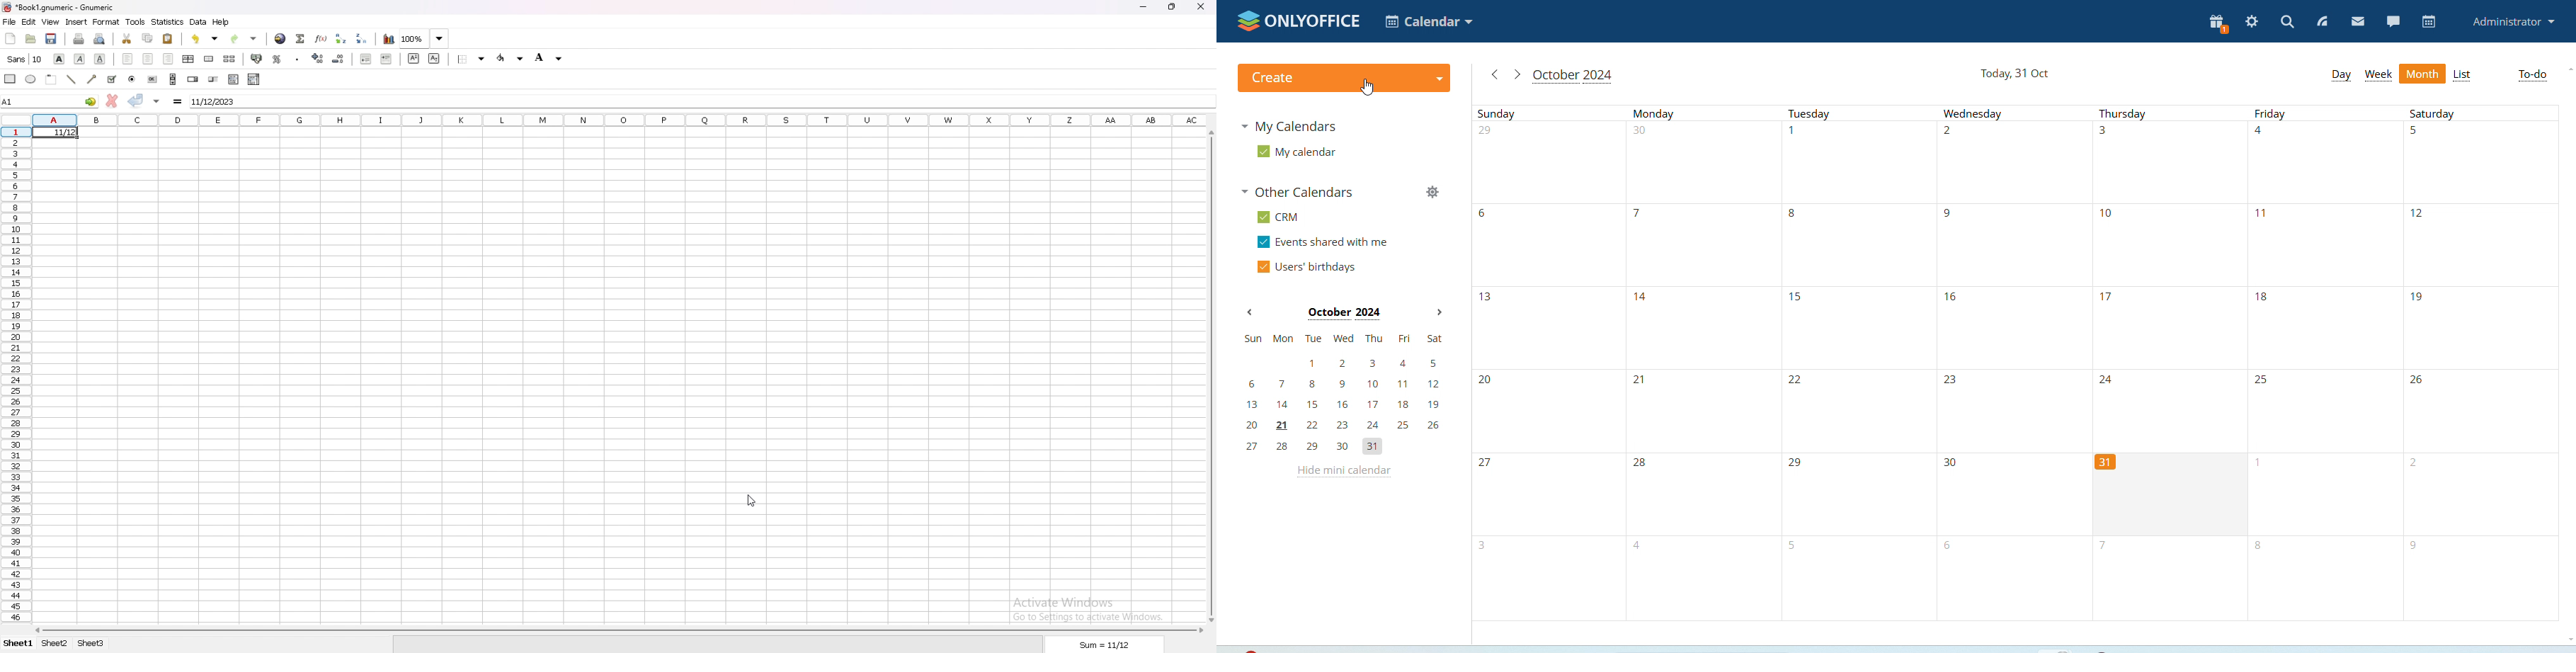 The height and width of the screenshot is (672, 2576). I want to click on next month, so click(1439, 312).